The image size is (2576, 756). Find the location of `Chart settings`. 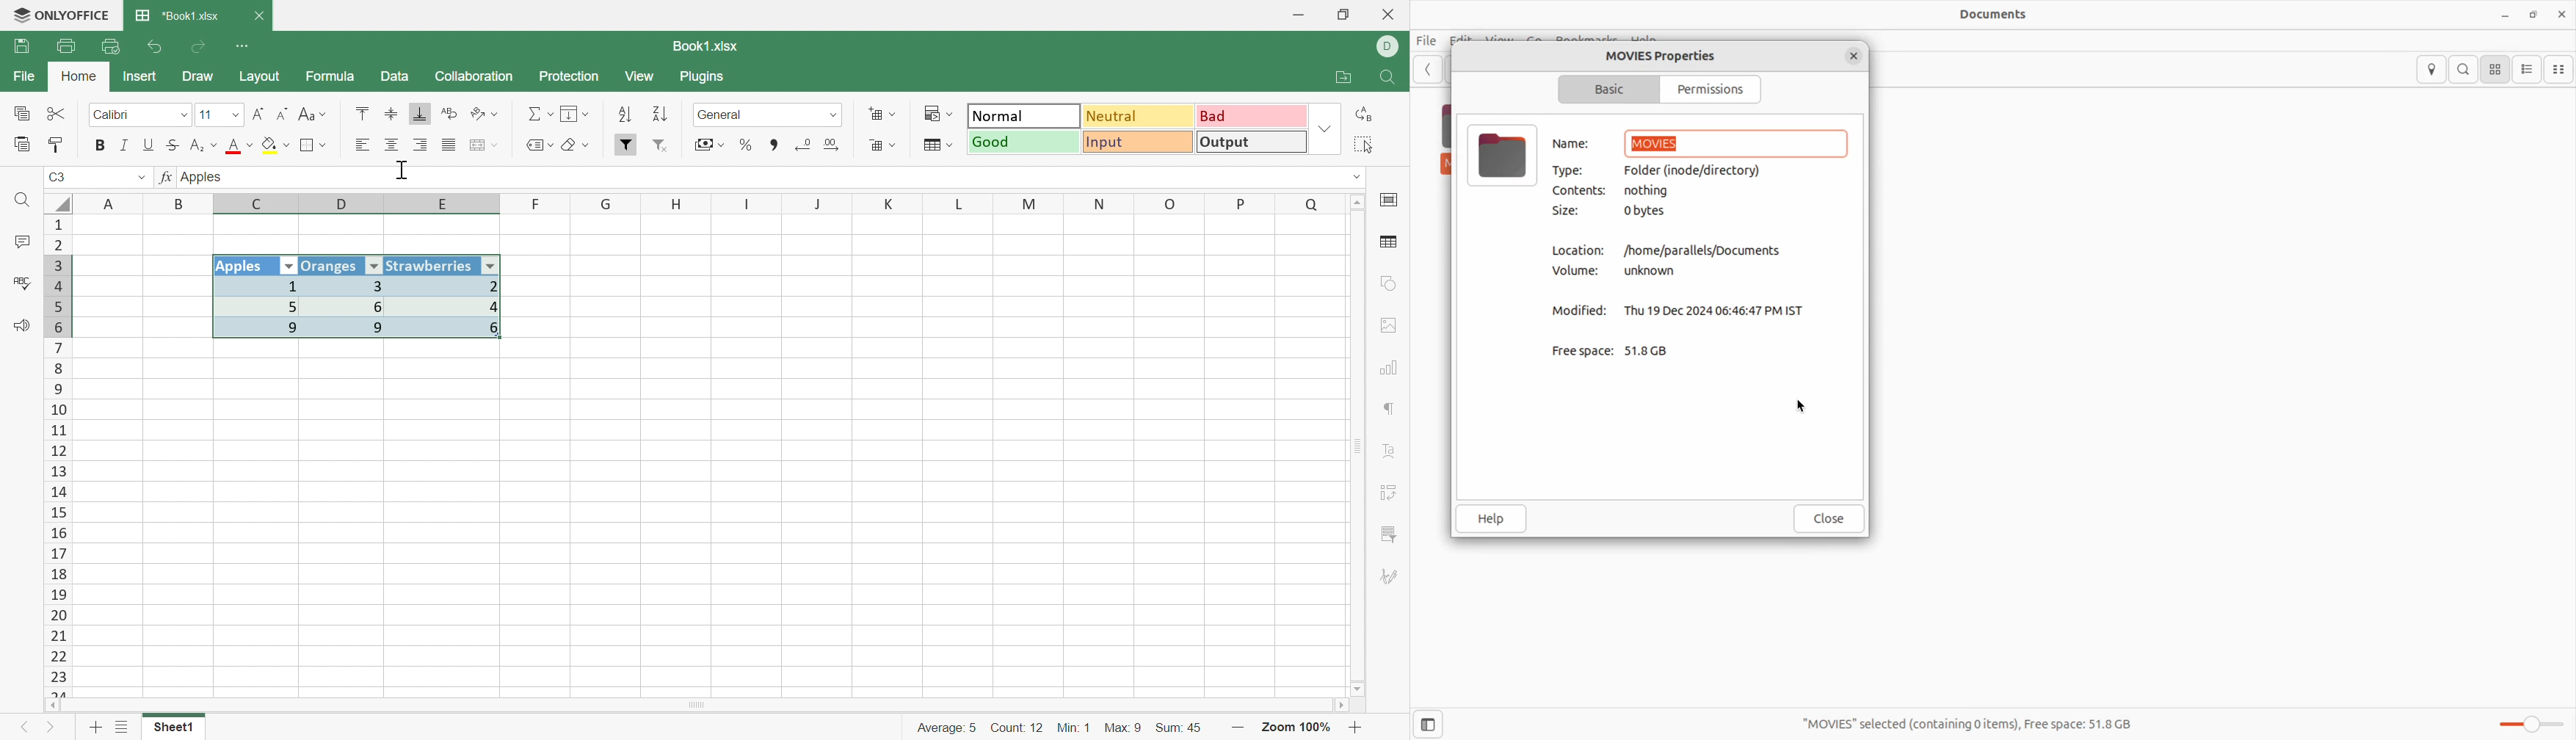

Chart settings is located at coordinates (1393, 367).